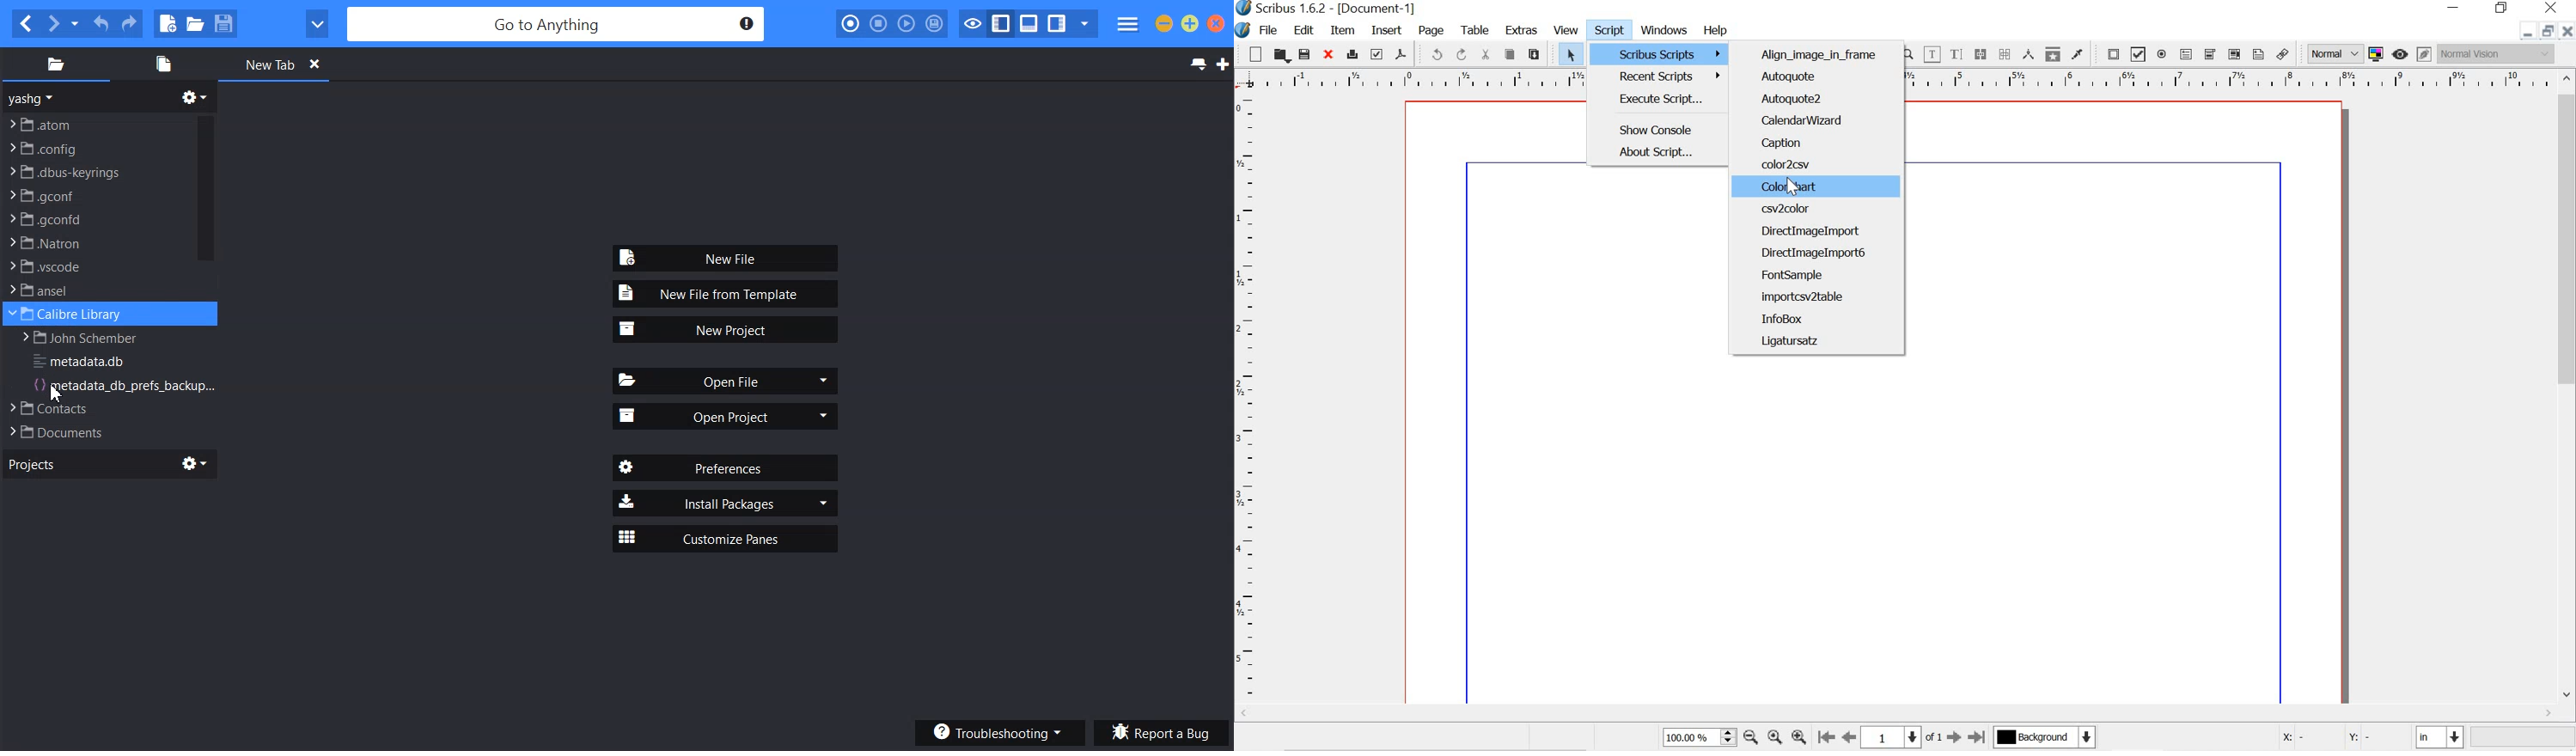 This screenshot has height=756, width=2576. What do you see at coordinates (1893, 714) in the screenshot?
I see `scrollbar` at bounding box center [1893, 714].